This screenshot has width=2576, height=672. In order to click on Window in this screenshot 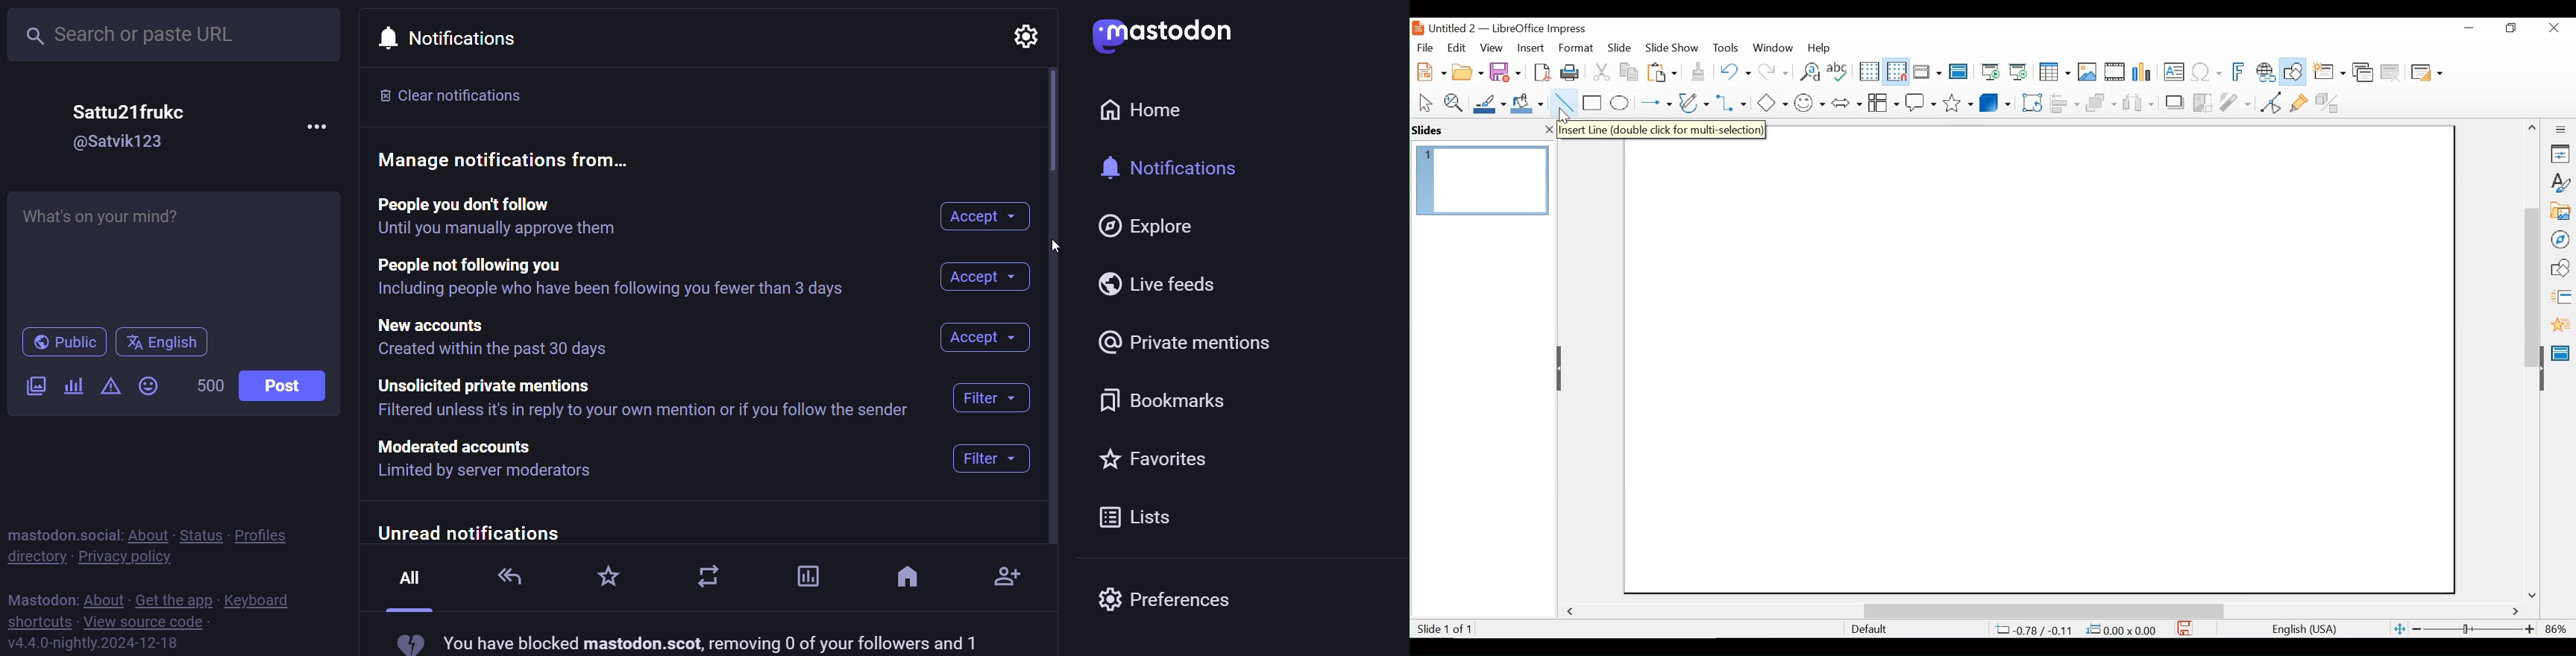, I will do `click(1773, 47)`.